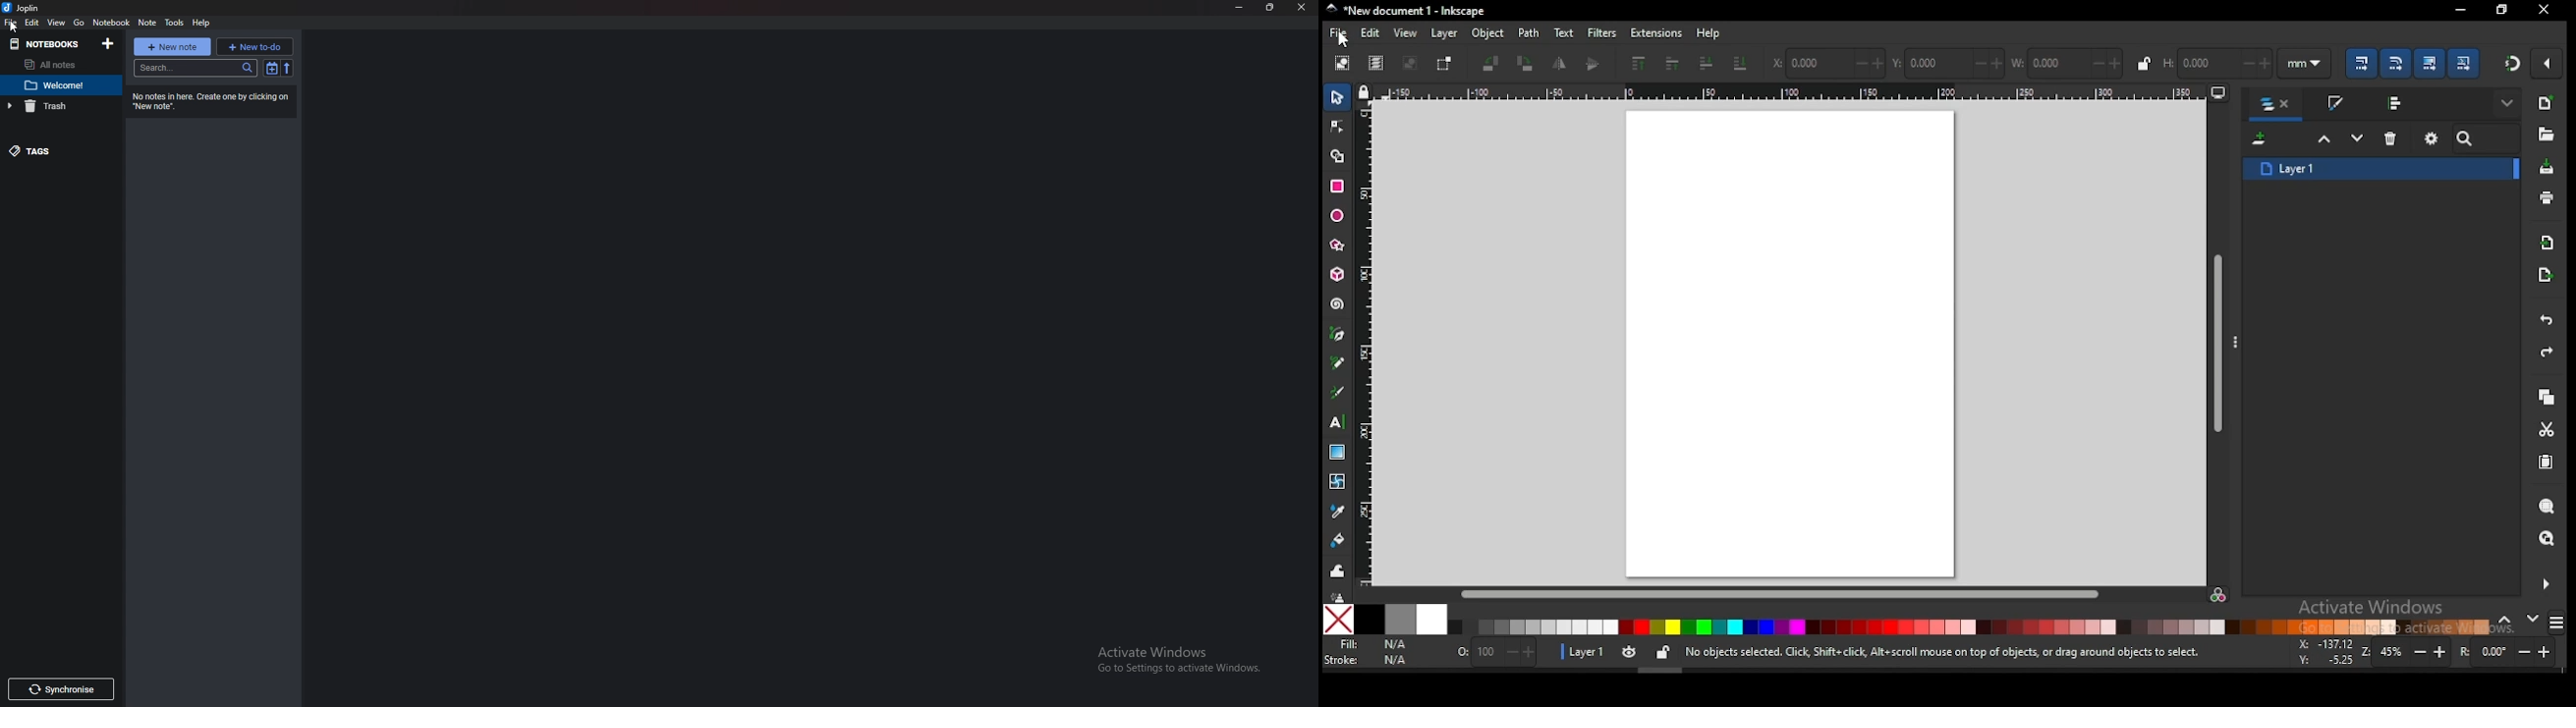 Image resolution: width=2576 pixels, height=728 pixels. I want to click on delete layer, so click(2391, 137).